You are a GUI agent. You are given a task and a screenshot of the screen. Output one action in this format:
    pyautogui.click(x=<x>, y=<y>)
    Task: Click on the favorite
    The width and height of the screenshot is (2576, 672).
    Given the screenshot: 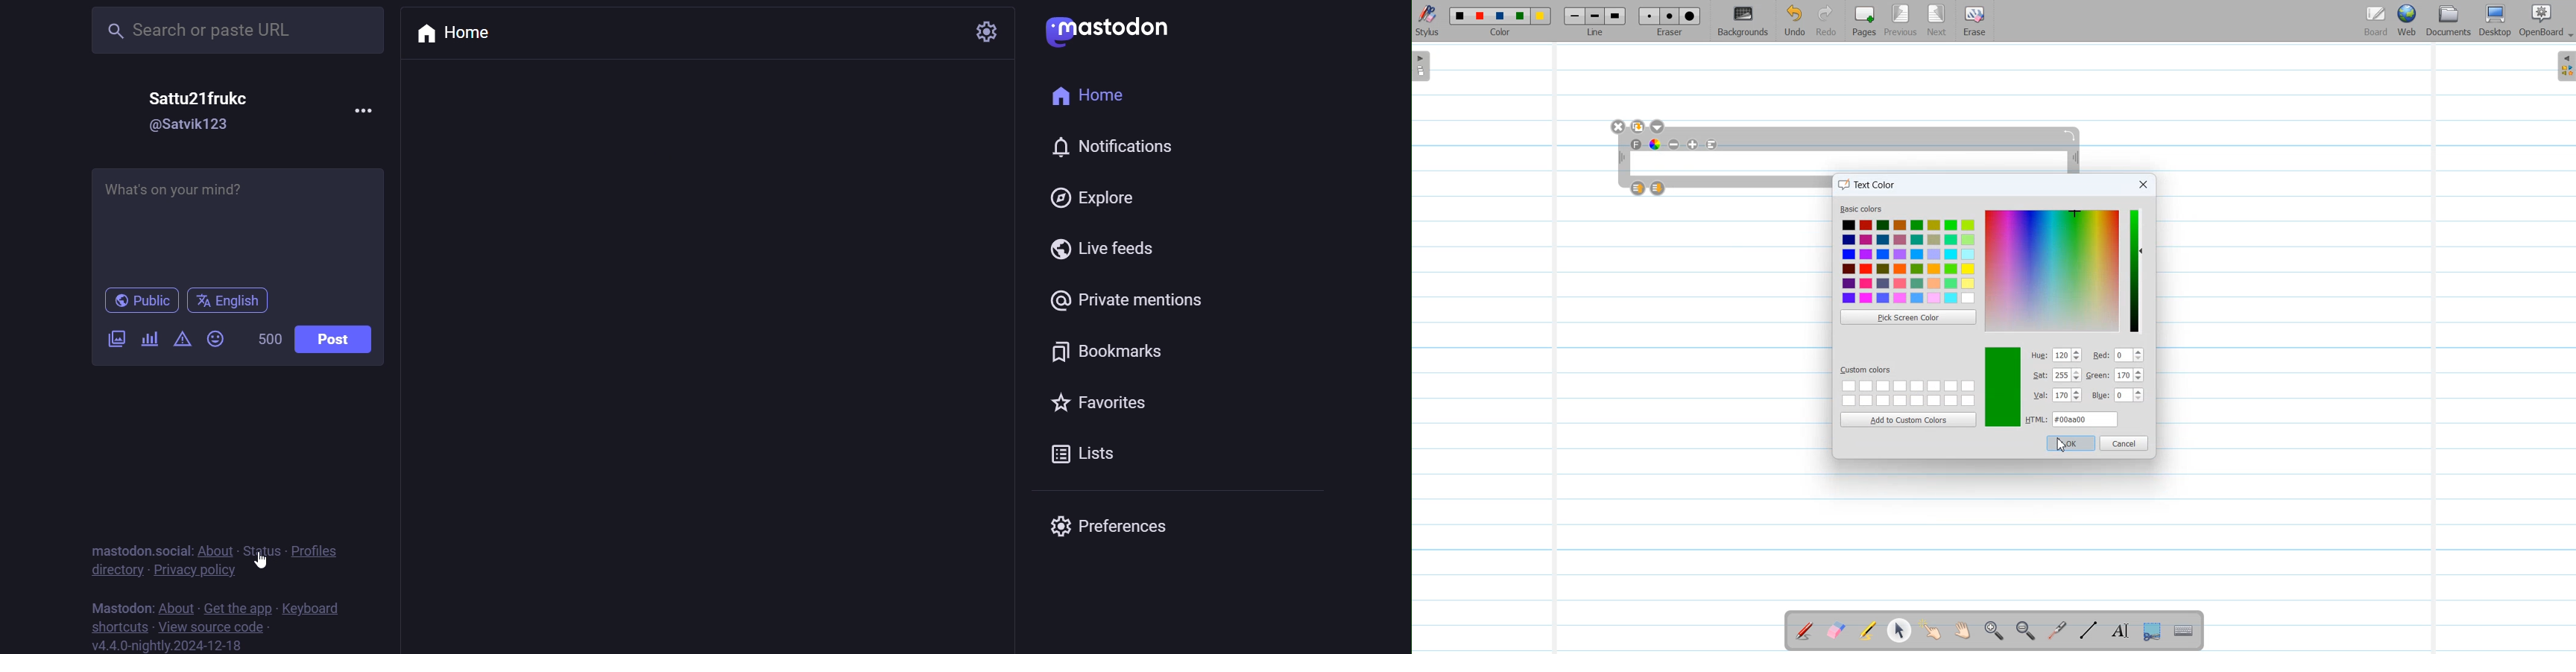 What is the action you would take?
    pyautogui.click(x=1091, y=401)
    